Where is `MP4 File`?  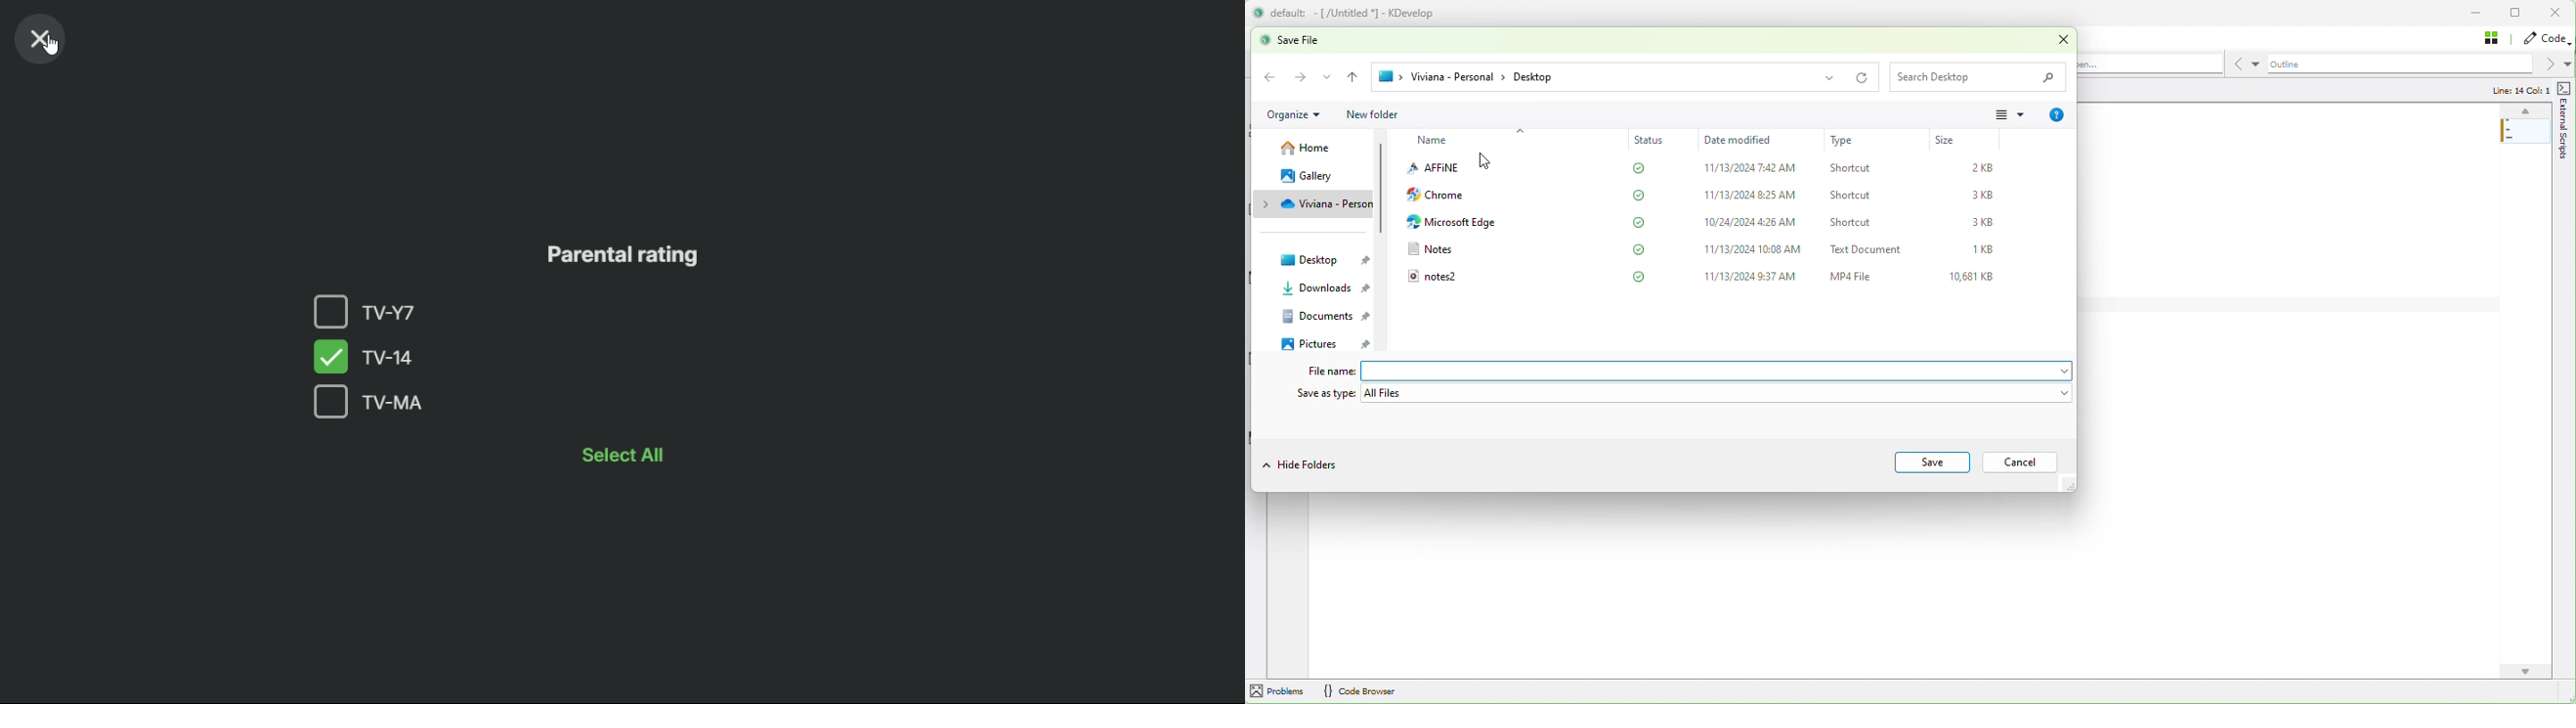 MP4 File is located at coordinates (1852, 275).